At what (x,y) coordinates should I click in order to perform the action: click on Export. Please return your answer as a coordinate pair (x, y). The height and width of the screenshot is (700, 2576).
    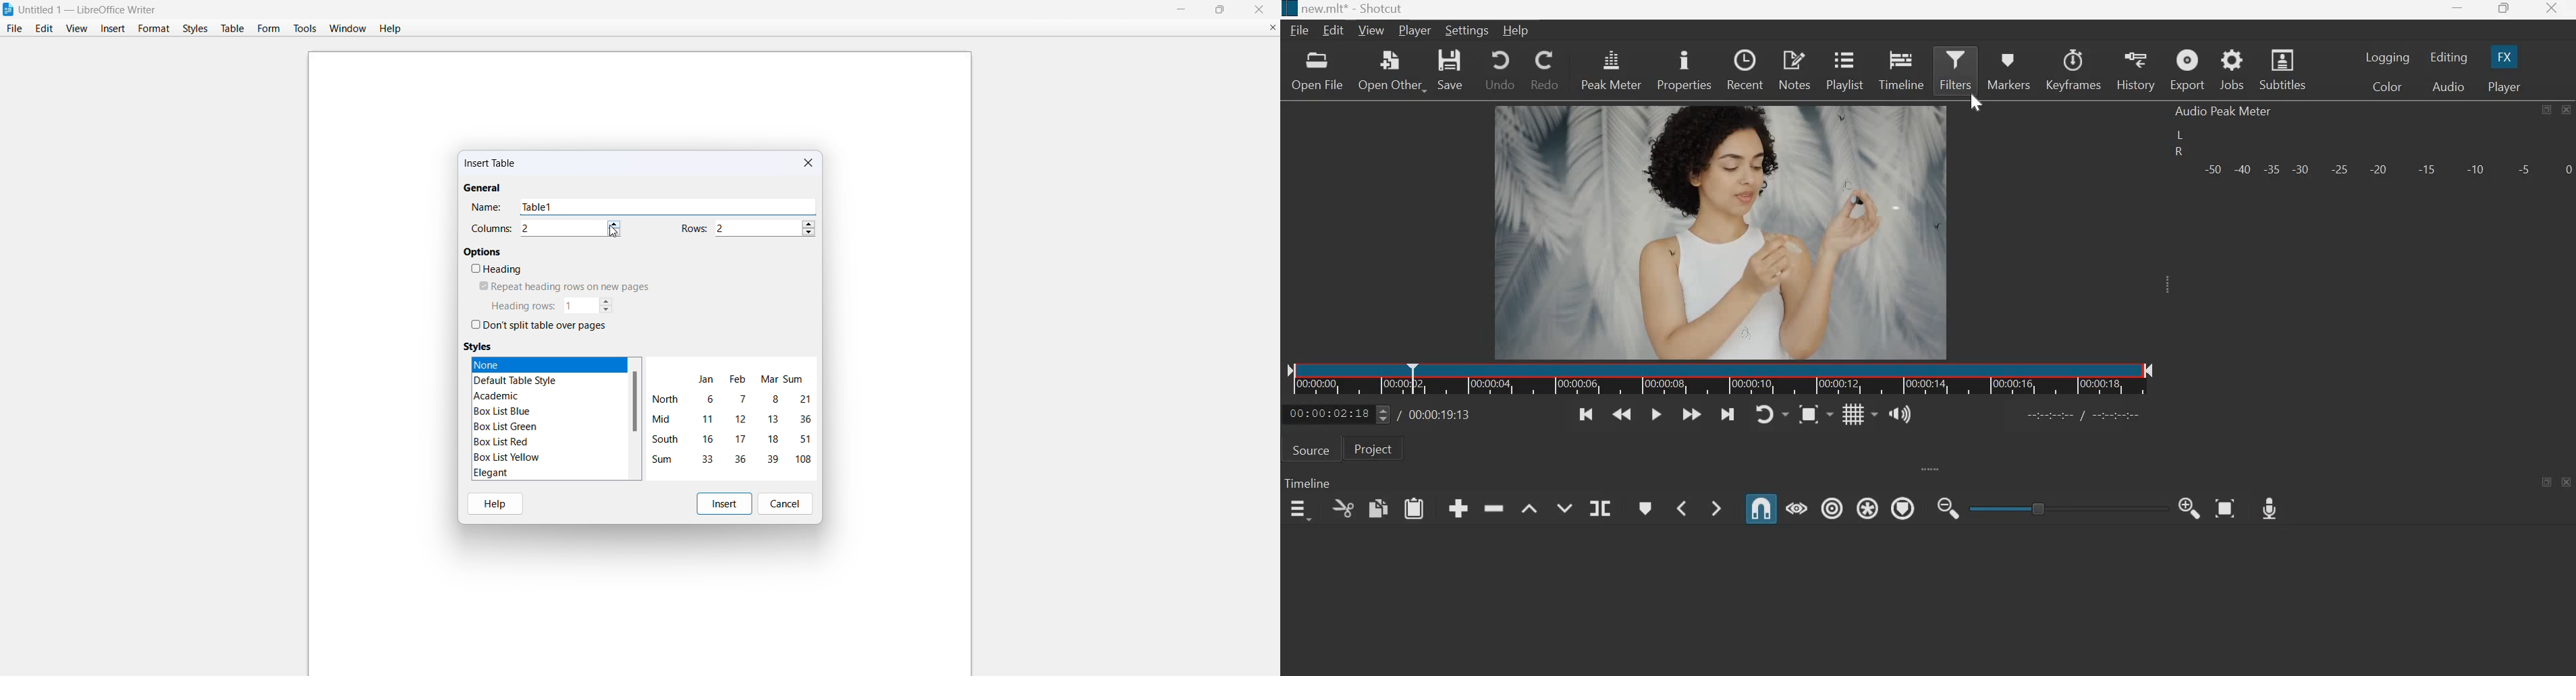
    Looking at the image, I should click on (2187, 69).